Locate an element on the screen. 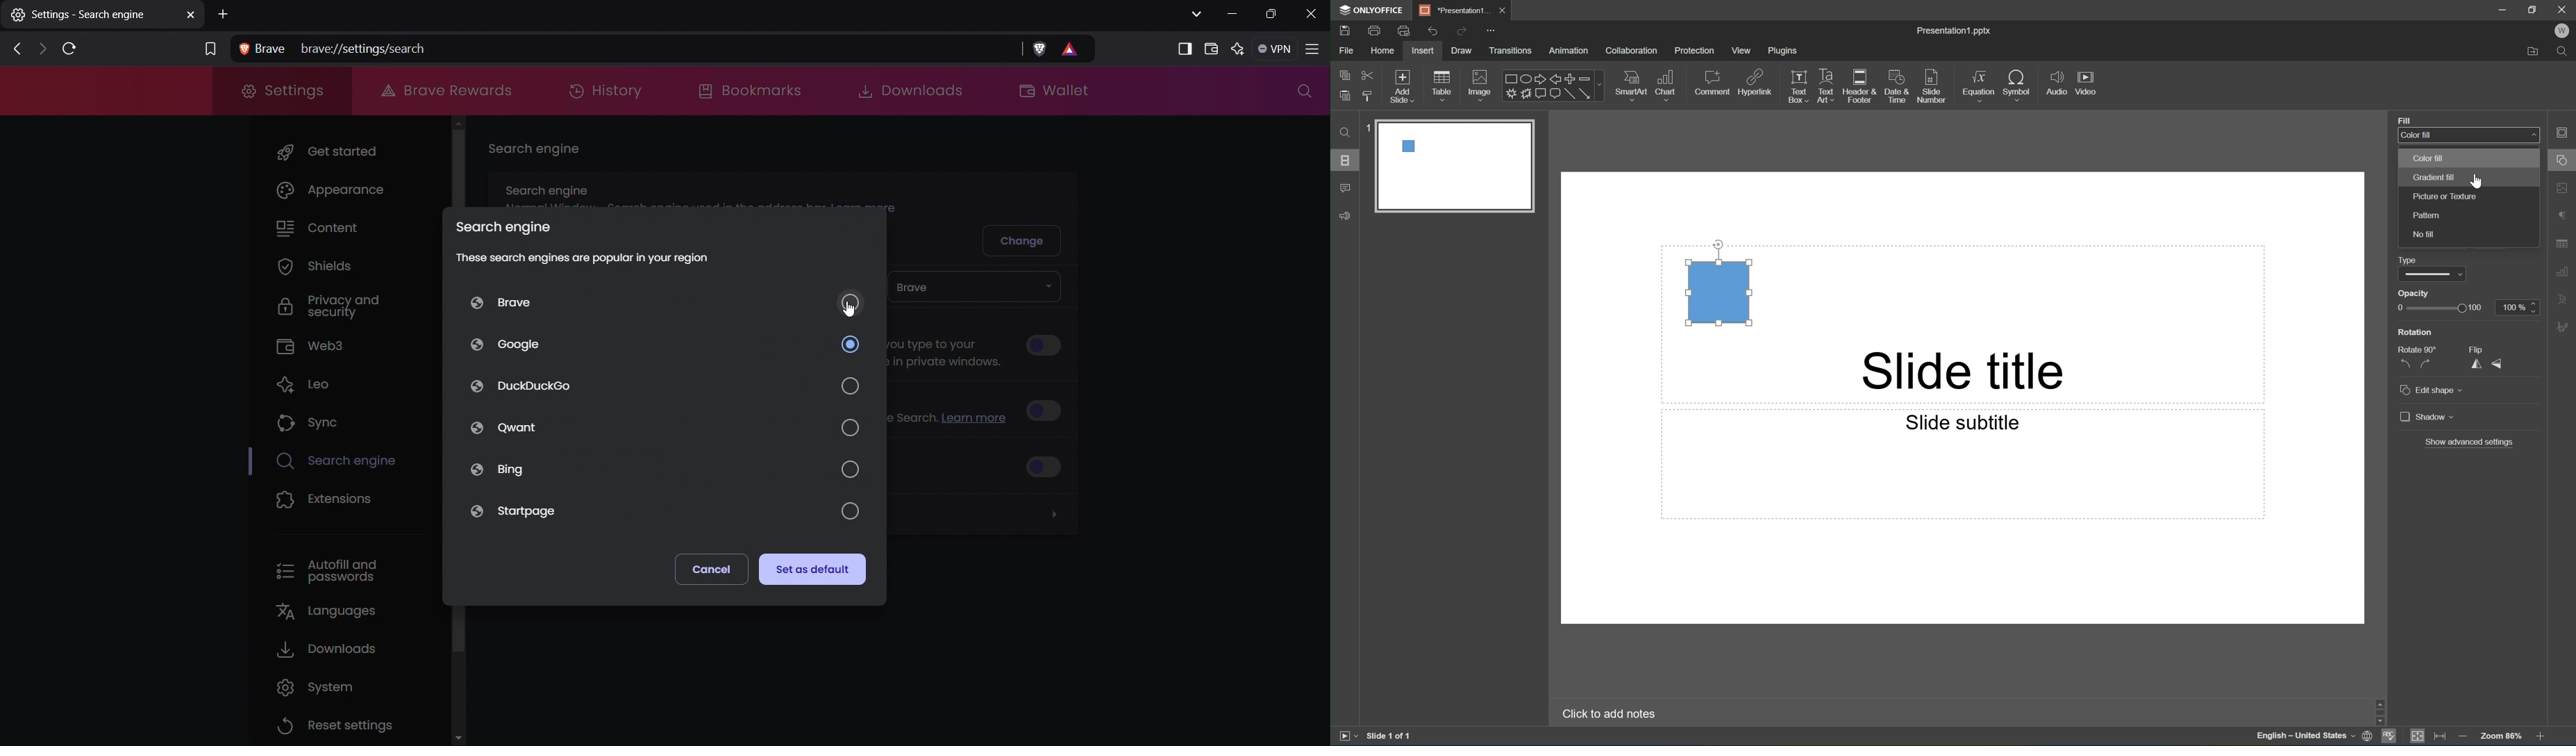 The image size is (2576, 756). Rotate 90° counterclockwise is located at coordinates (2405, 364).